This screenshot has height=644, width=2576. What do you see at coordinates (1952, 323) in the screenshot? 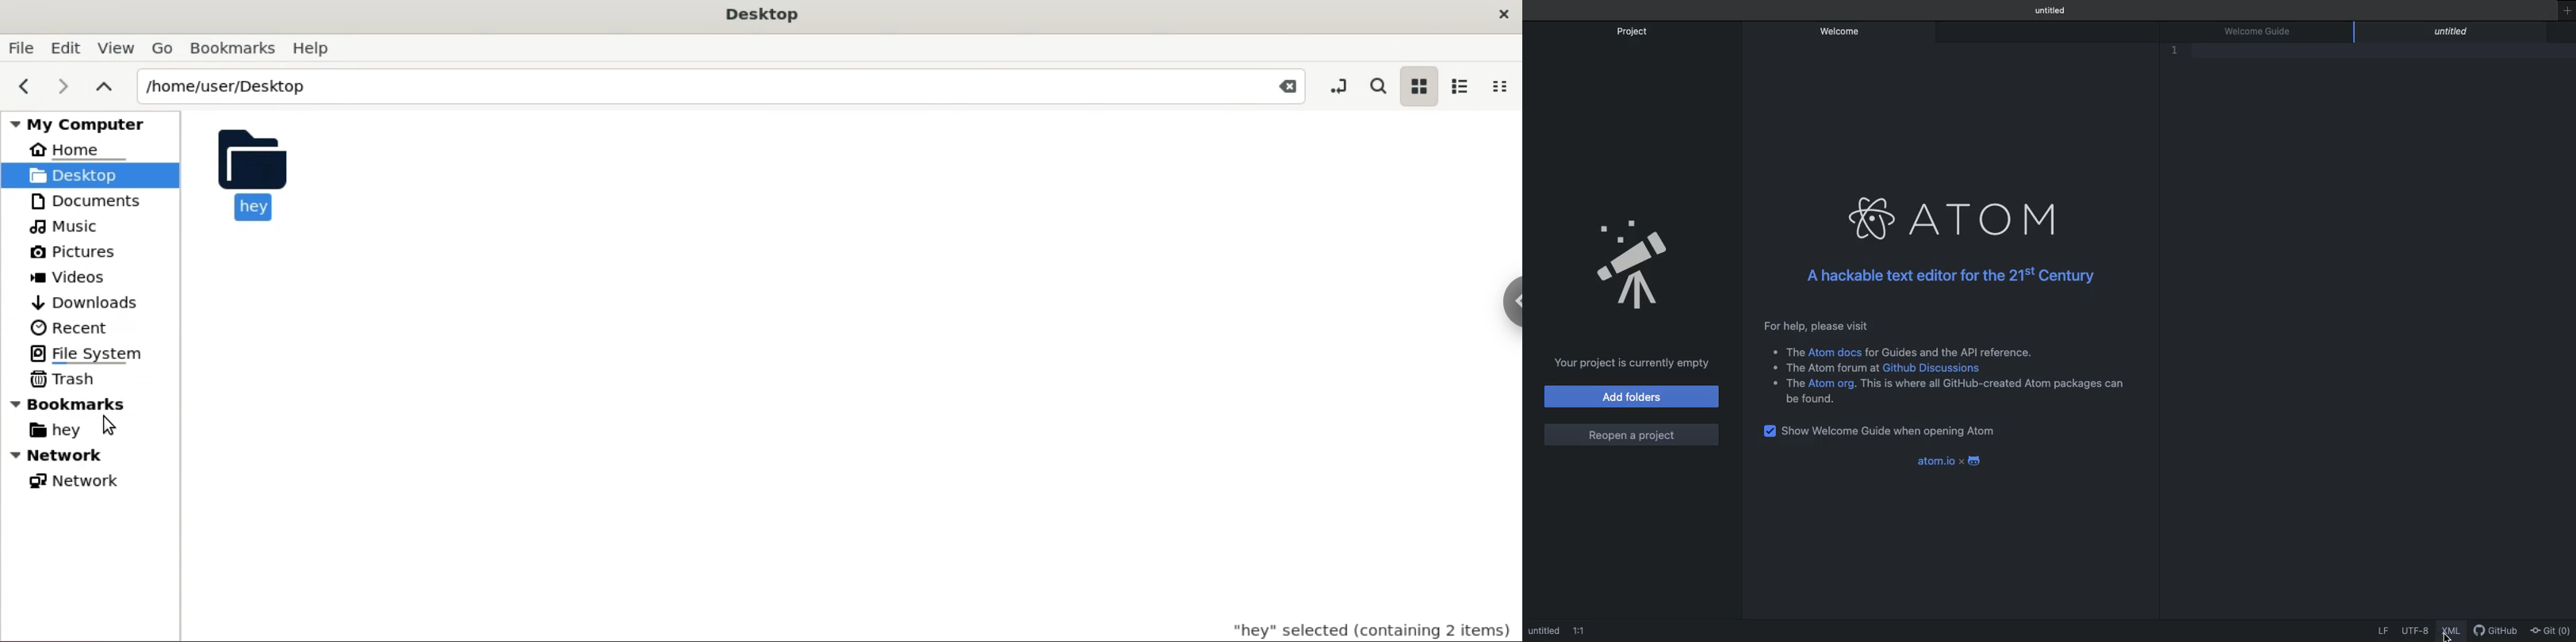
I see `Instructional text` at bounding box center [1952, 323].